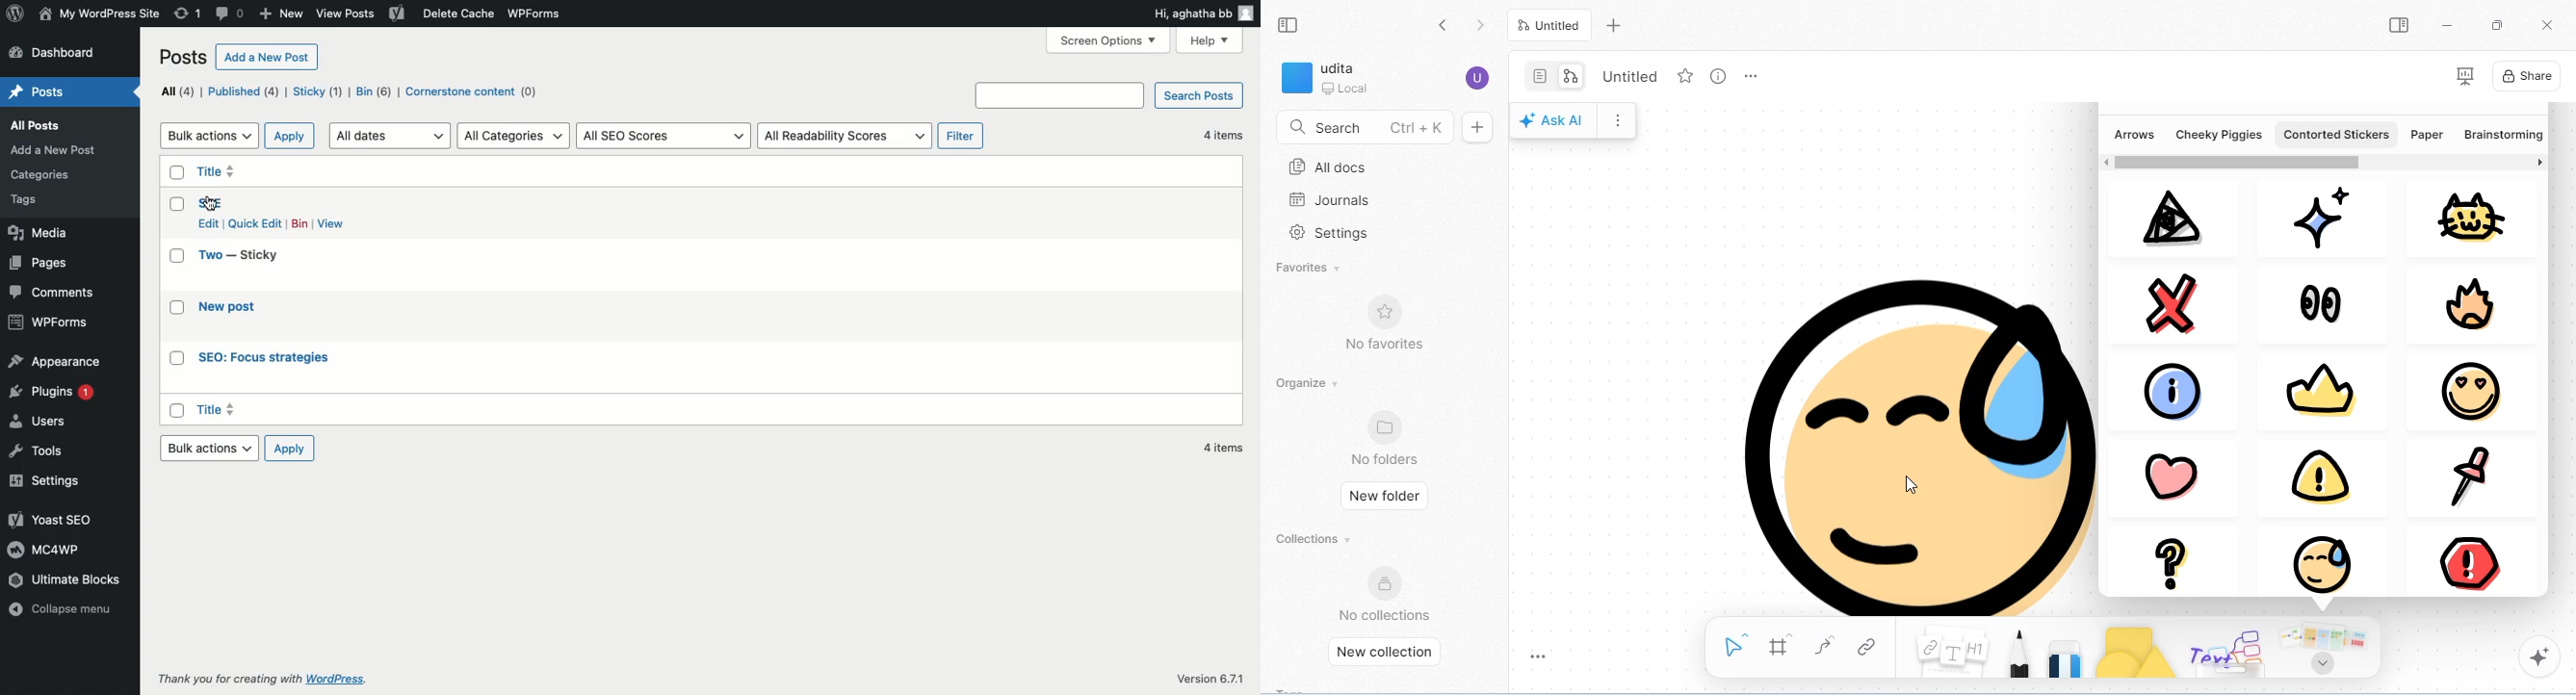 Image resolution: width=2576 pixels, height=700 pixels. What do you see at coordinates (2546, 23) in the screenshot?
I see `close` at bounding box center [2546, 23].